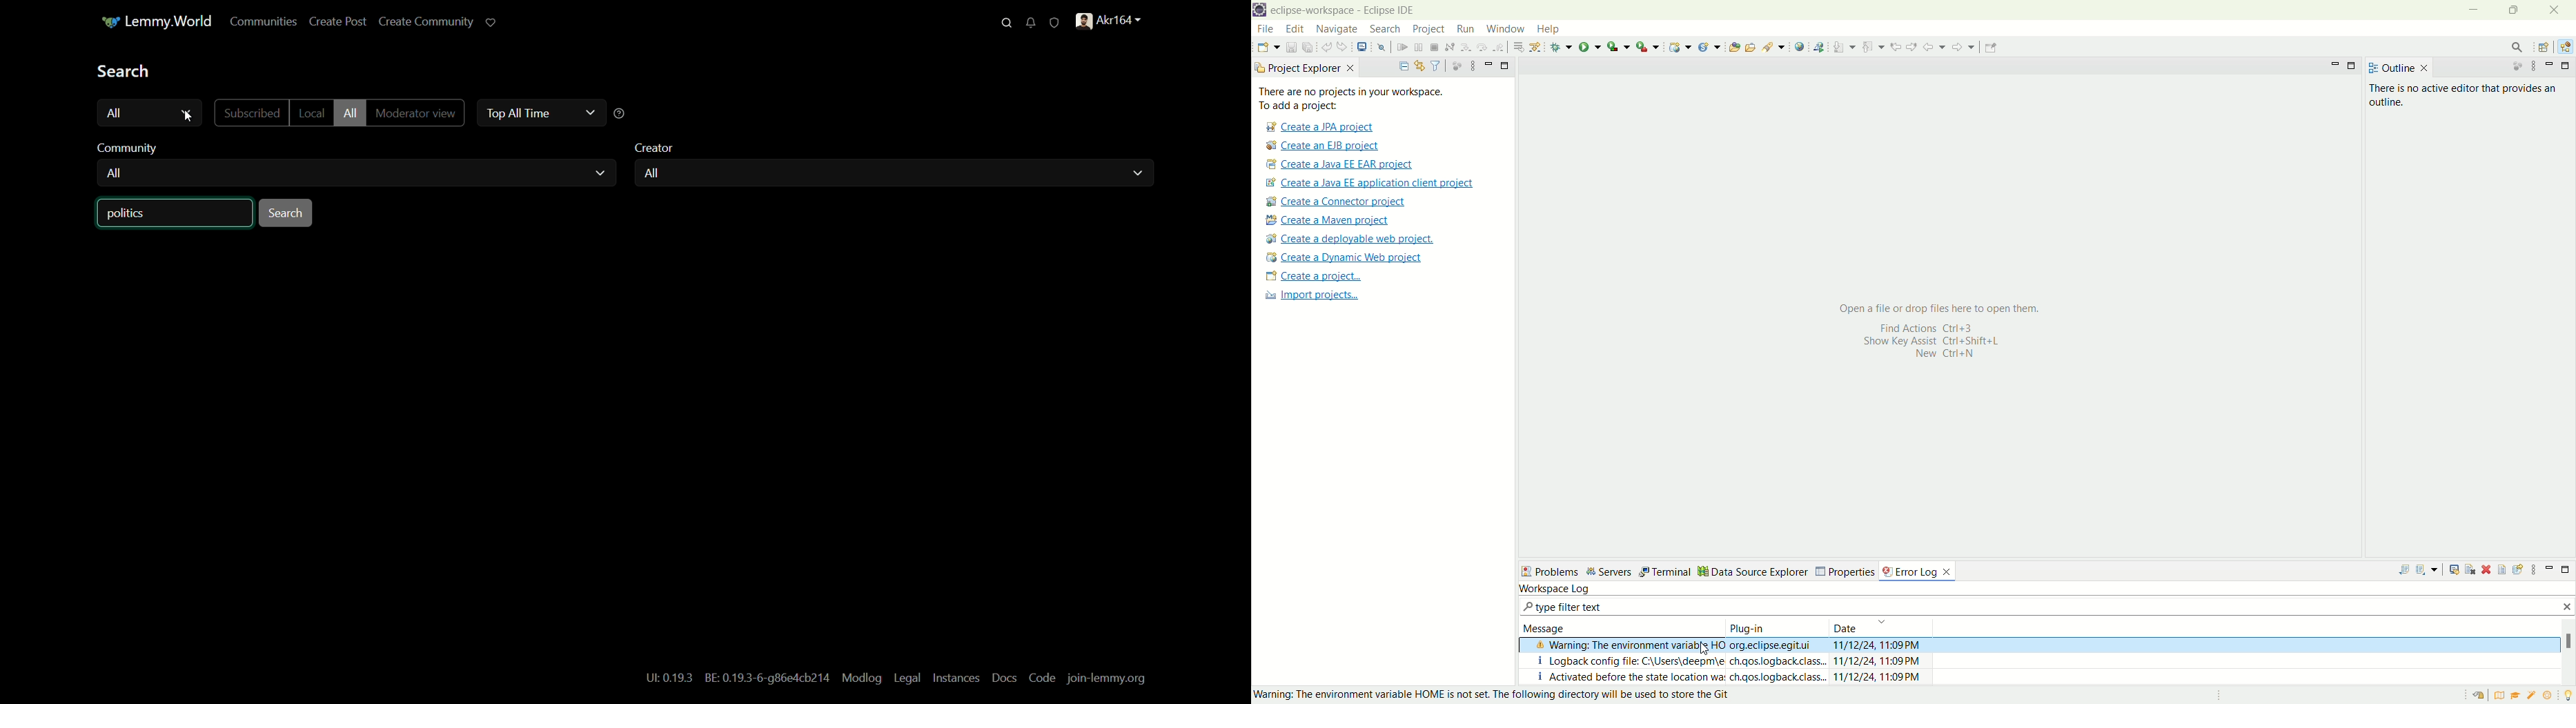 This screenshot has width=2576, height=728. Describe the element at coordinates (1882, 627) in the screenshot. I see `date` at that location.